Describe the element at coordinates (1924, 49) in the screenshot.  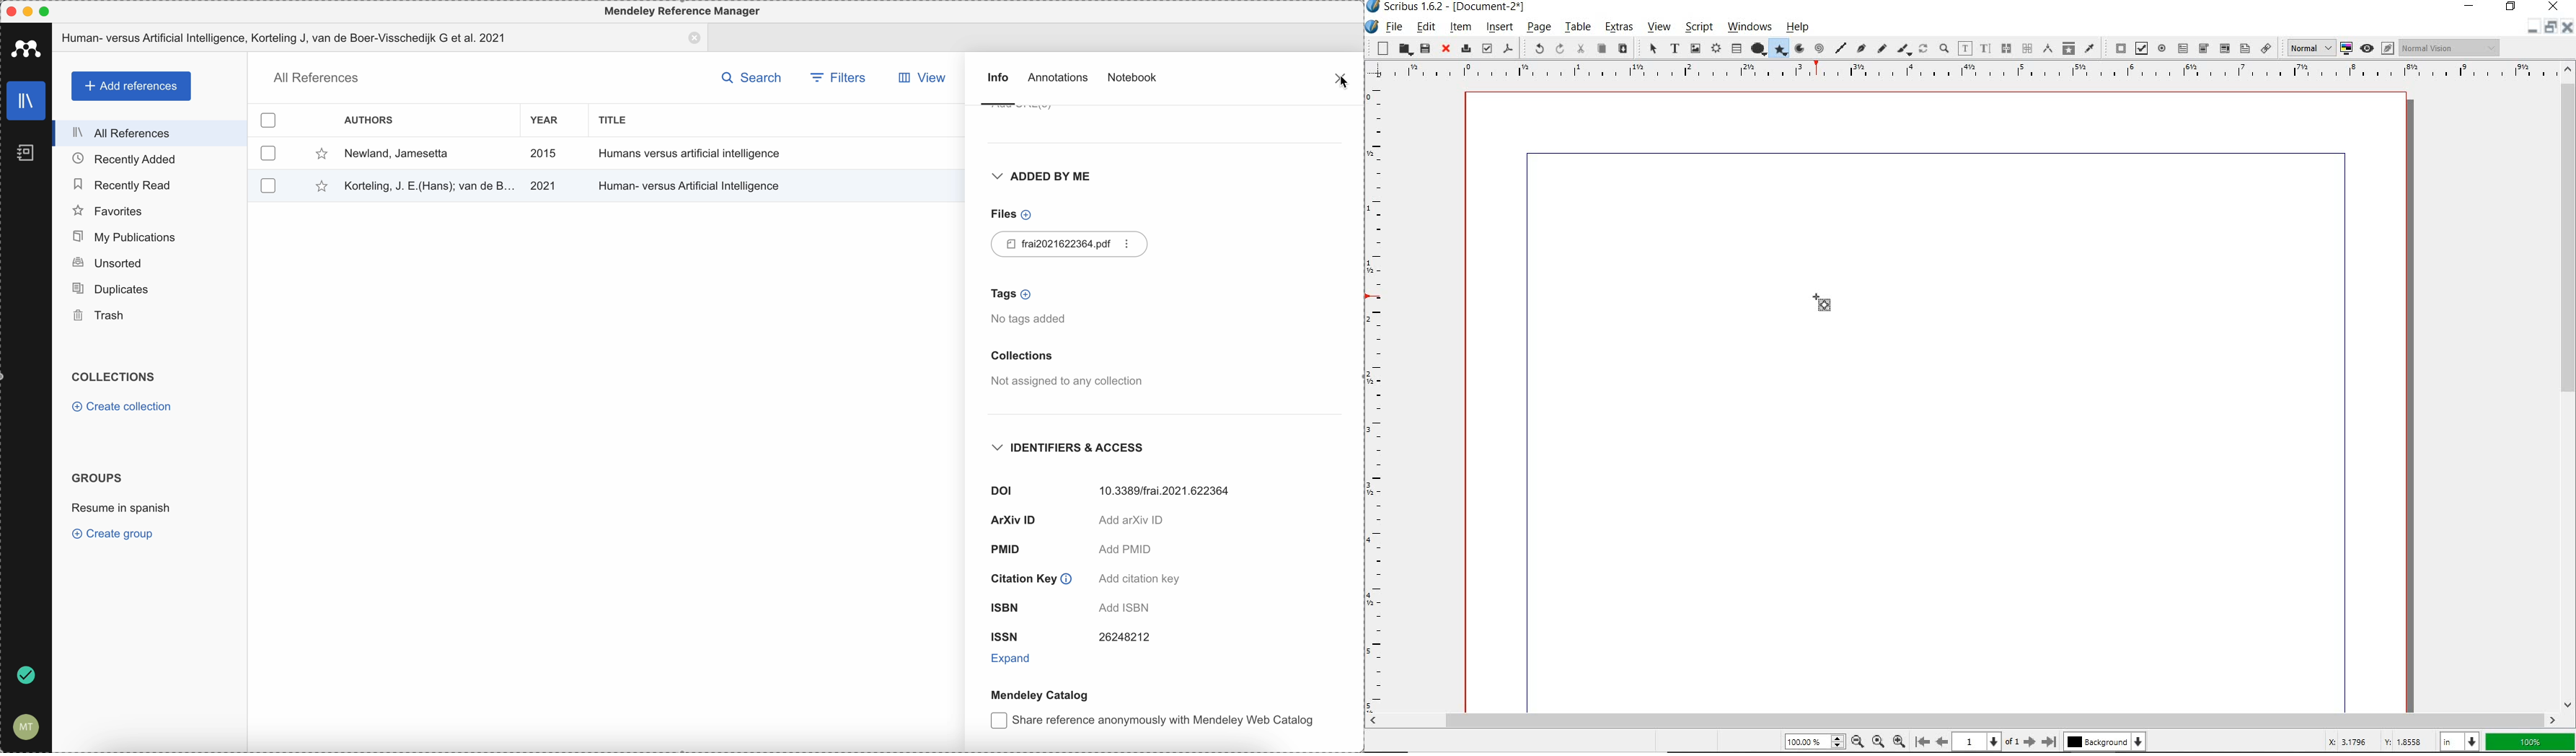
I see `rotate item` at that location.